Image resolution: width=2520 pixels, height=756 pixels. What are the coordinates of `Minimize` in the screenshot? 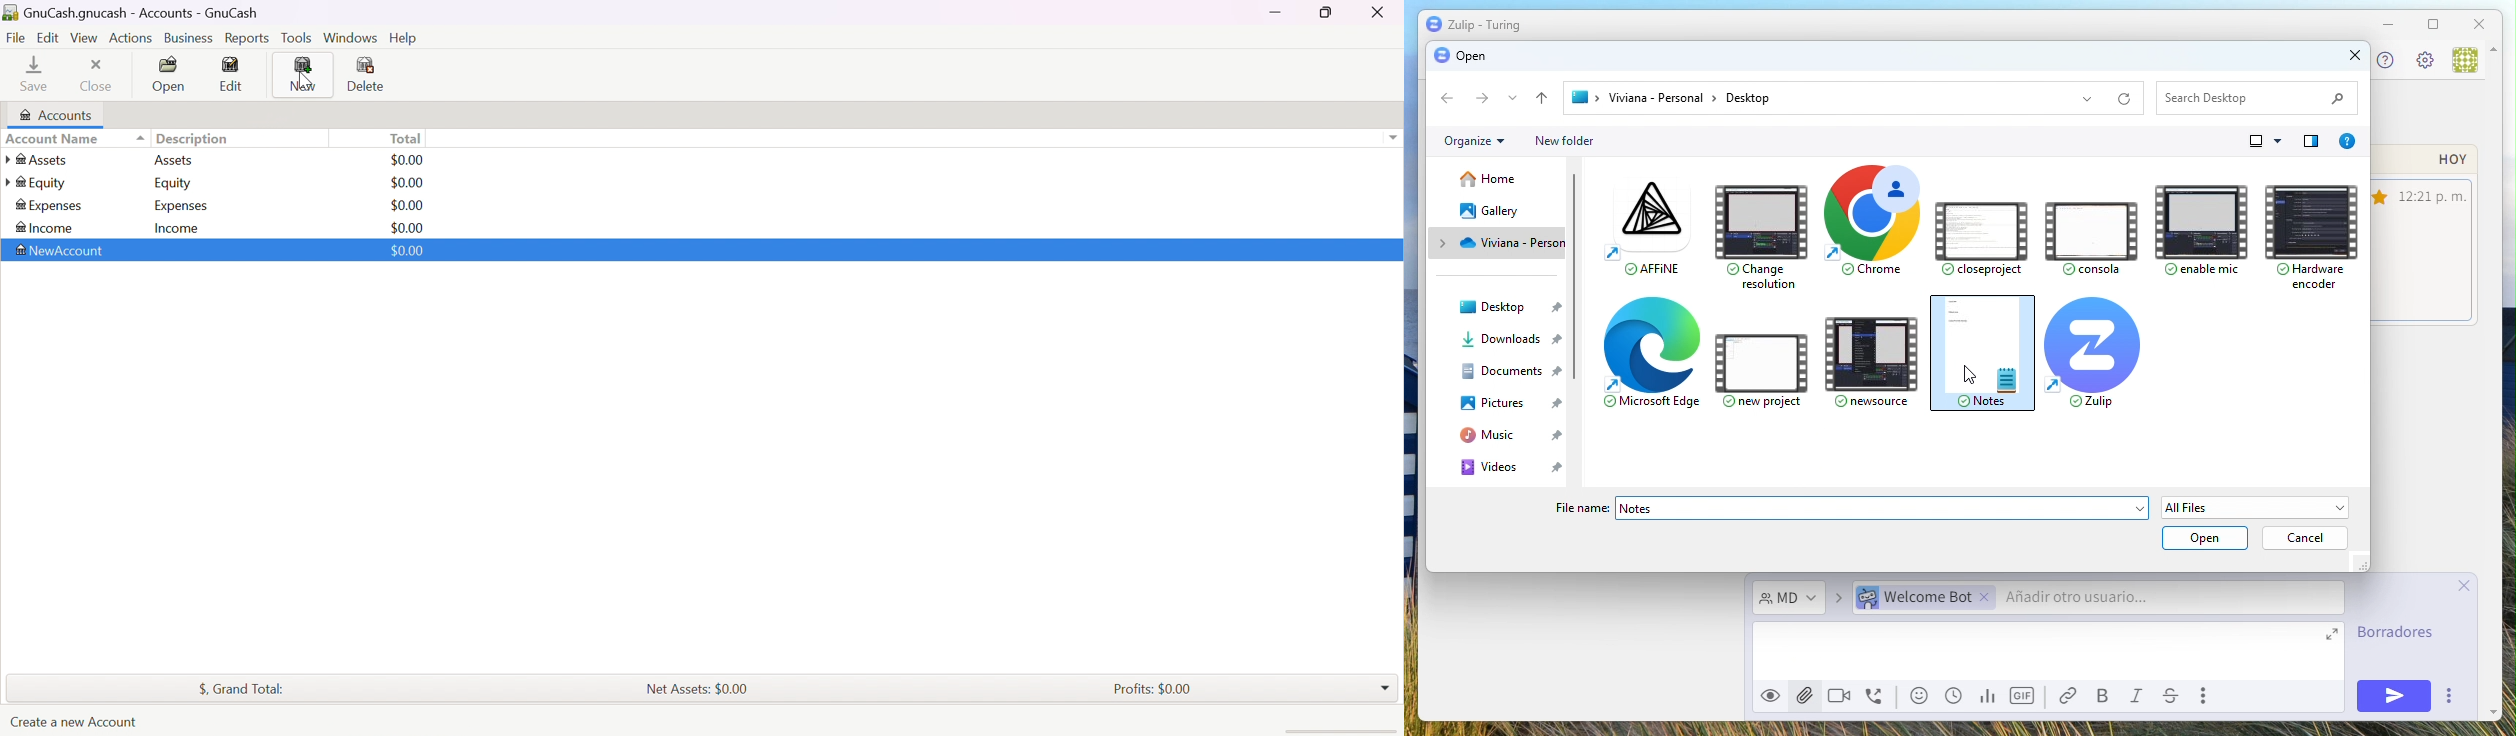 It's located at (1278, 12).